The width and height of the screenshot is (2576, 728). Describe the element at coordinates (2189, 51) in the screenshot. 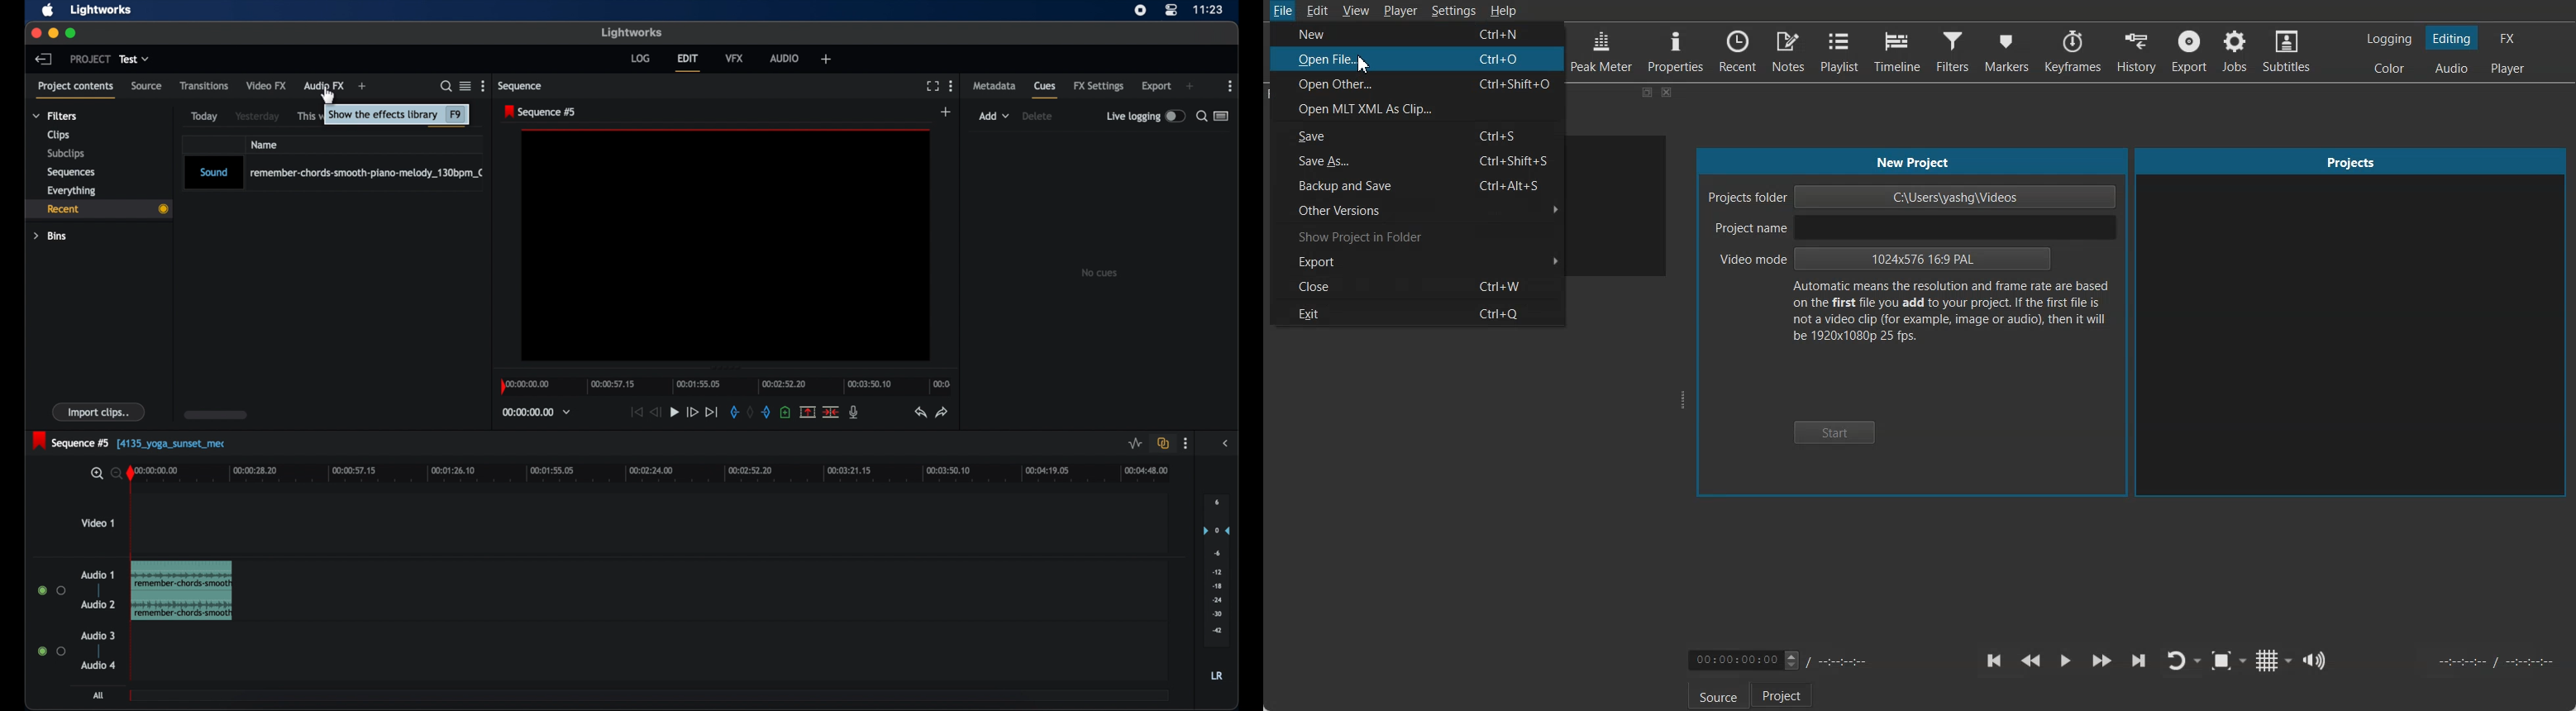

I see `Export` at that location.